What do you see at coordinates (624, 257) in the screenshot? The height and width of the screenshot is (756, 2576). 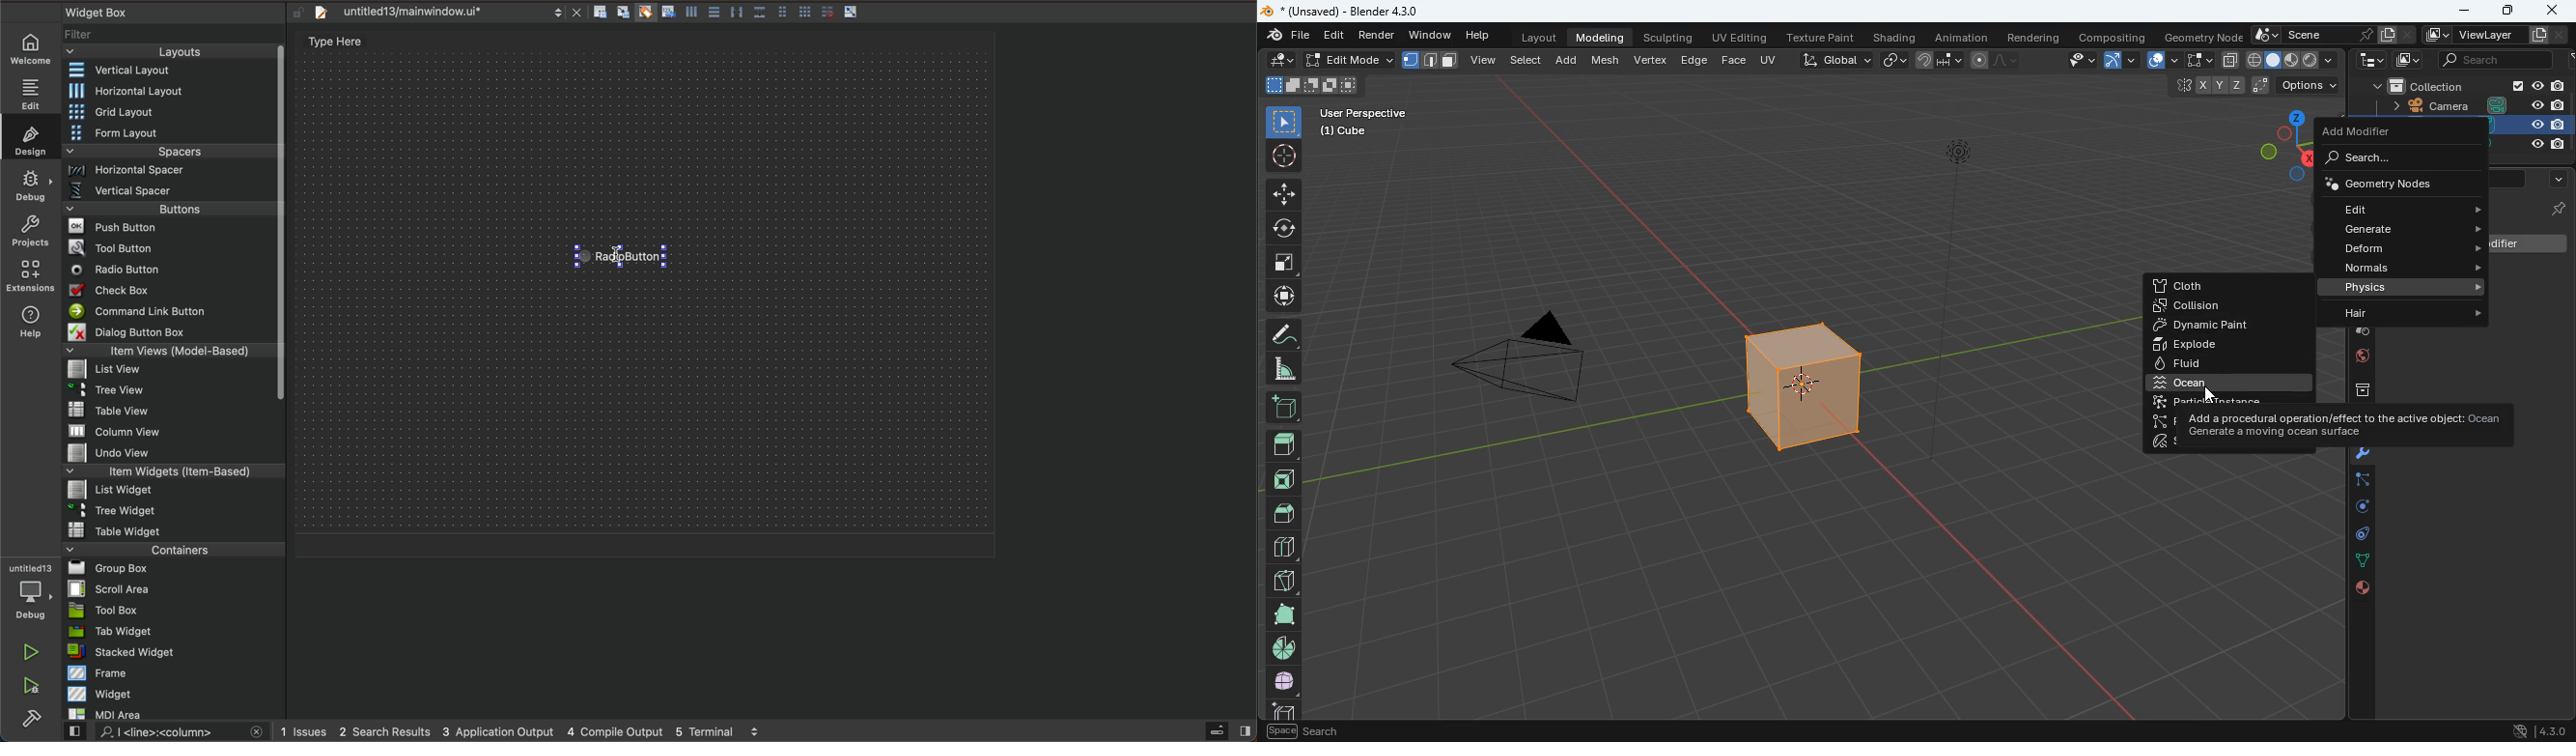 I see `click` at bounding box center [624, 257].